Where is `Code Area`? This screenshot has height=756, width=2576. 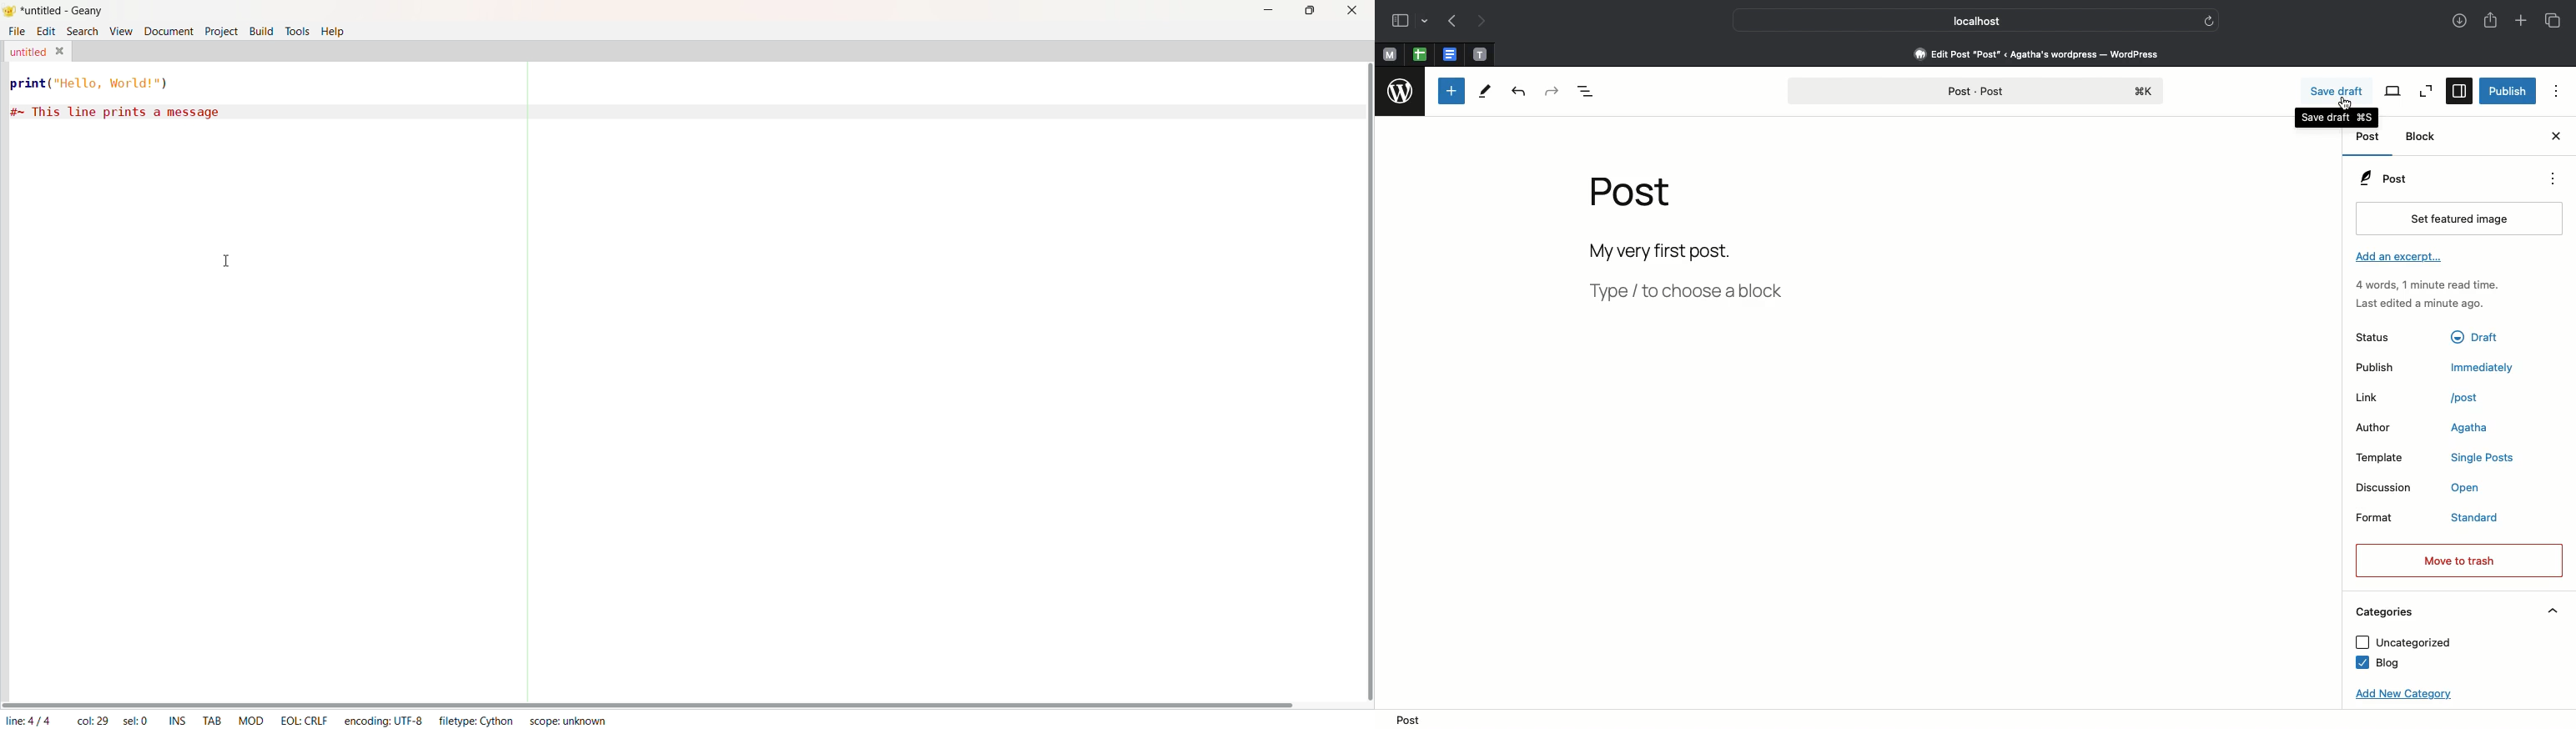
Code Area is located at coordinates (663, 408).